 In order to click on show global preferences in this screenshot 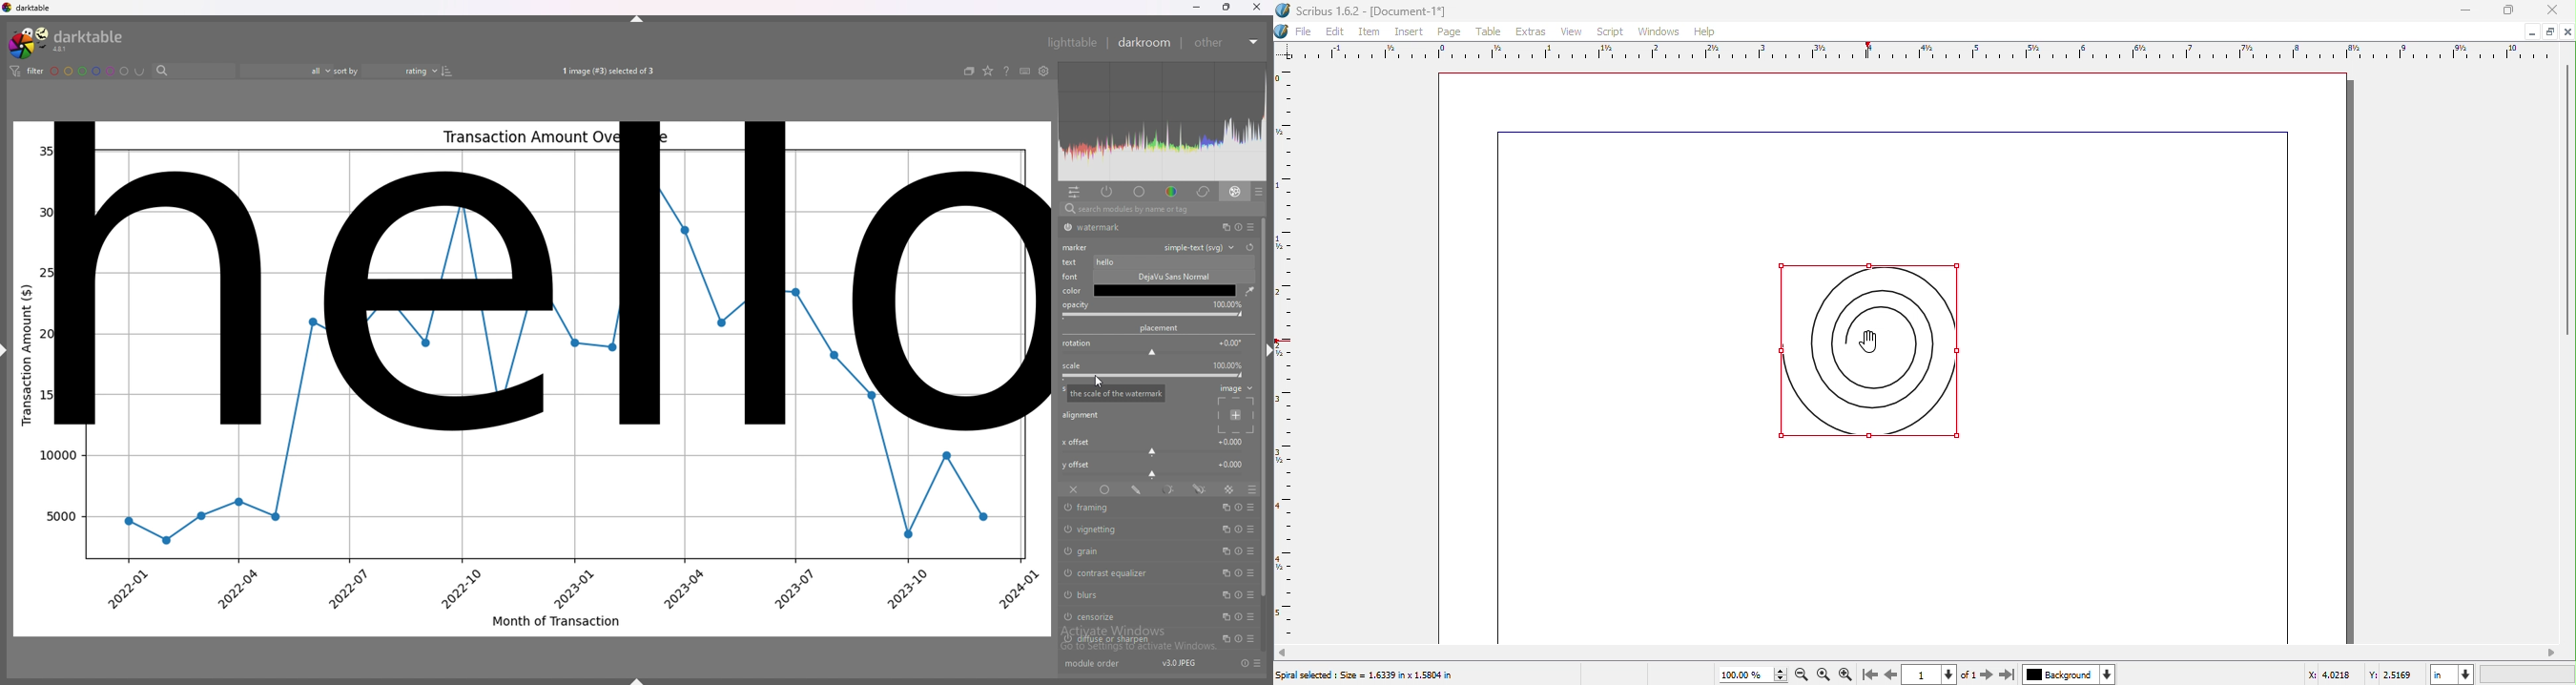, I will do `click(1044, 71)`.